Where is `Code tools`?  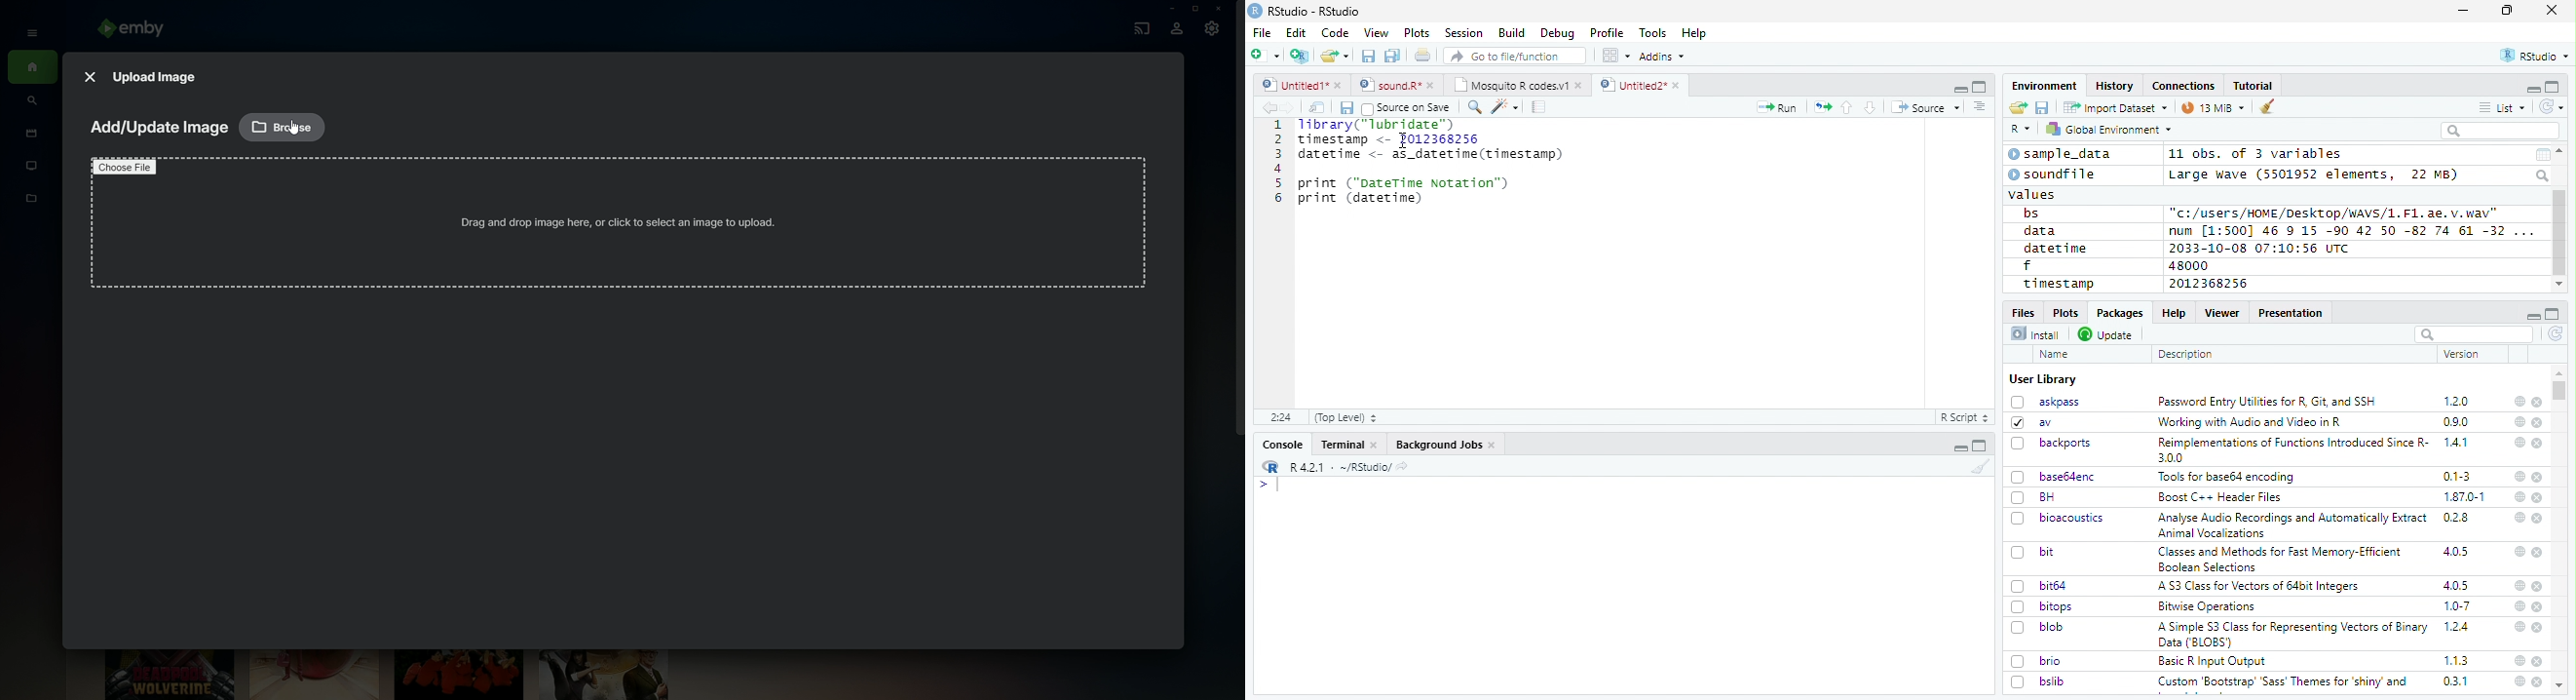
Code tools is located at coordinates (1503, 106).